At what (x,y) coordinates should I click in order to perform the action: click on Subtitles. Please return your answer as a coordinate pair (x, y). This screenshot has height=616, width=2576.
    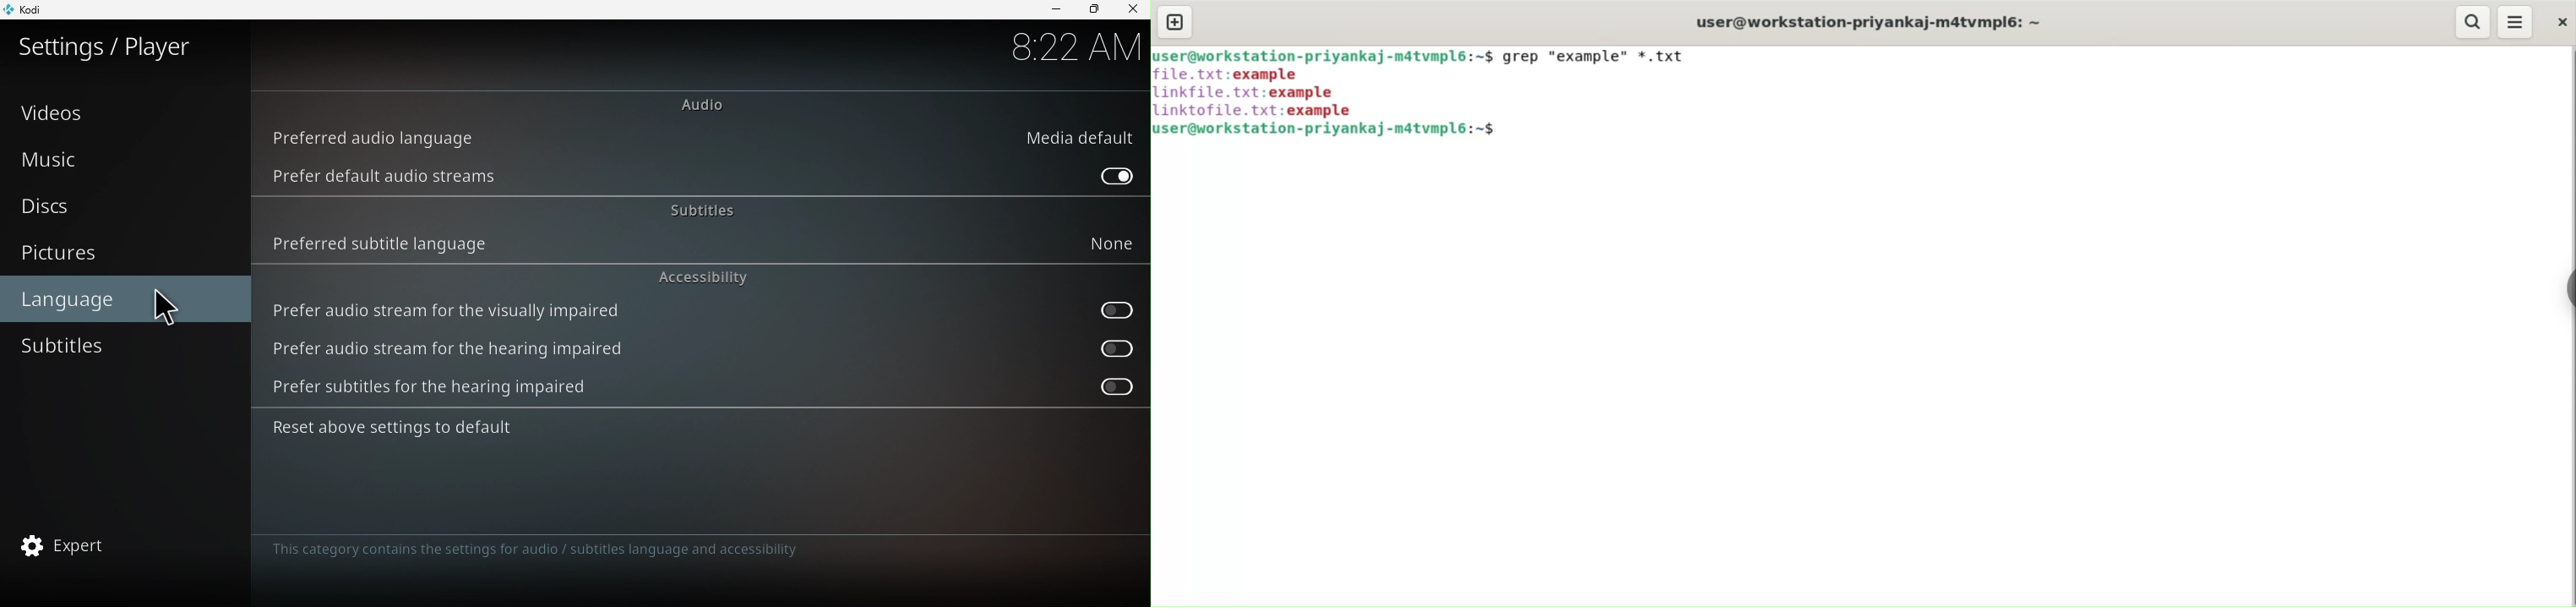
    Looking at the image, I should click on (118, 347).